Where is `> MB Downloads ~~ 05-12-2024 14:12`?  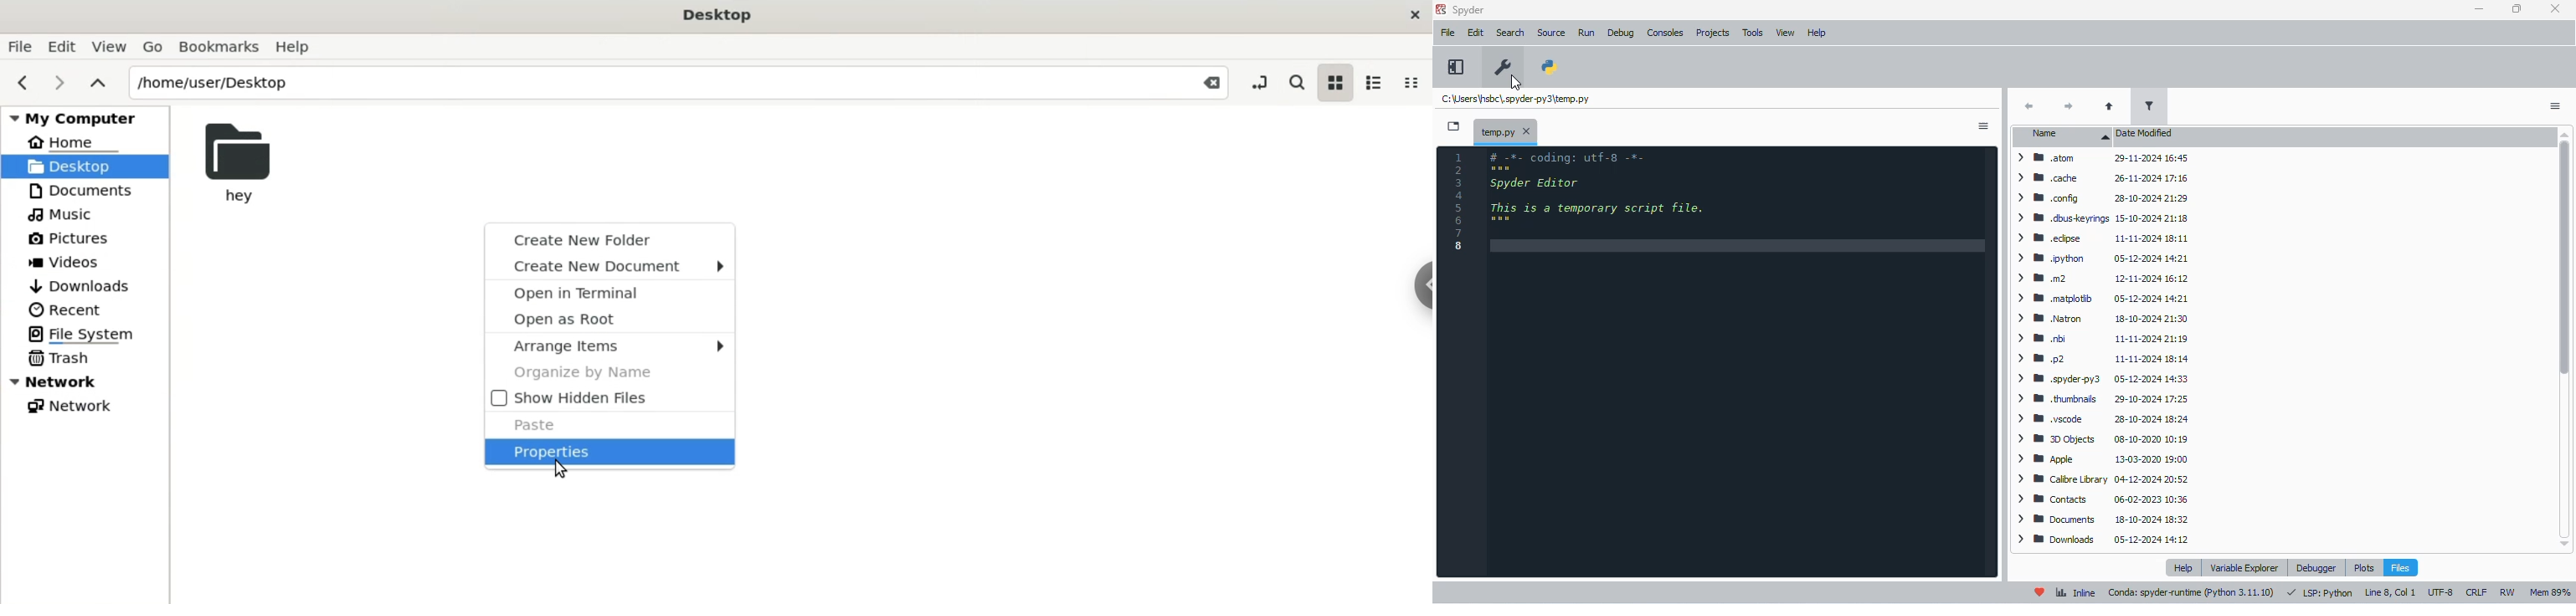
> MB Downloads ~~ 05-12-2024 14:12 is located at coordinates (2103, 540).